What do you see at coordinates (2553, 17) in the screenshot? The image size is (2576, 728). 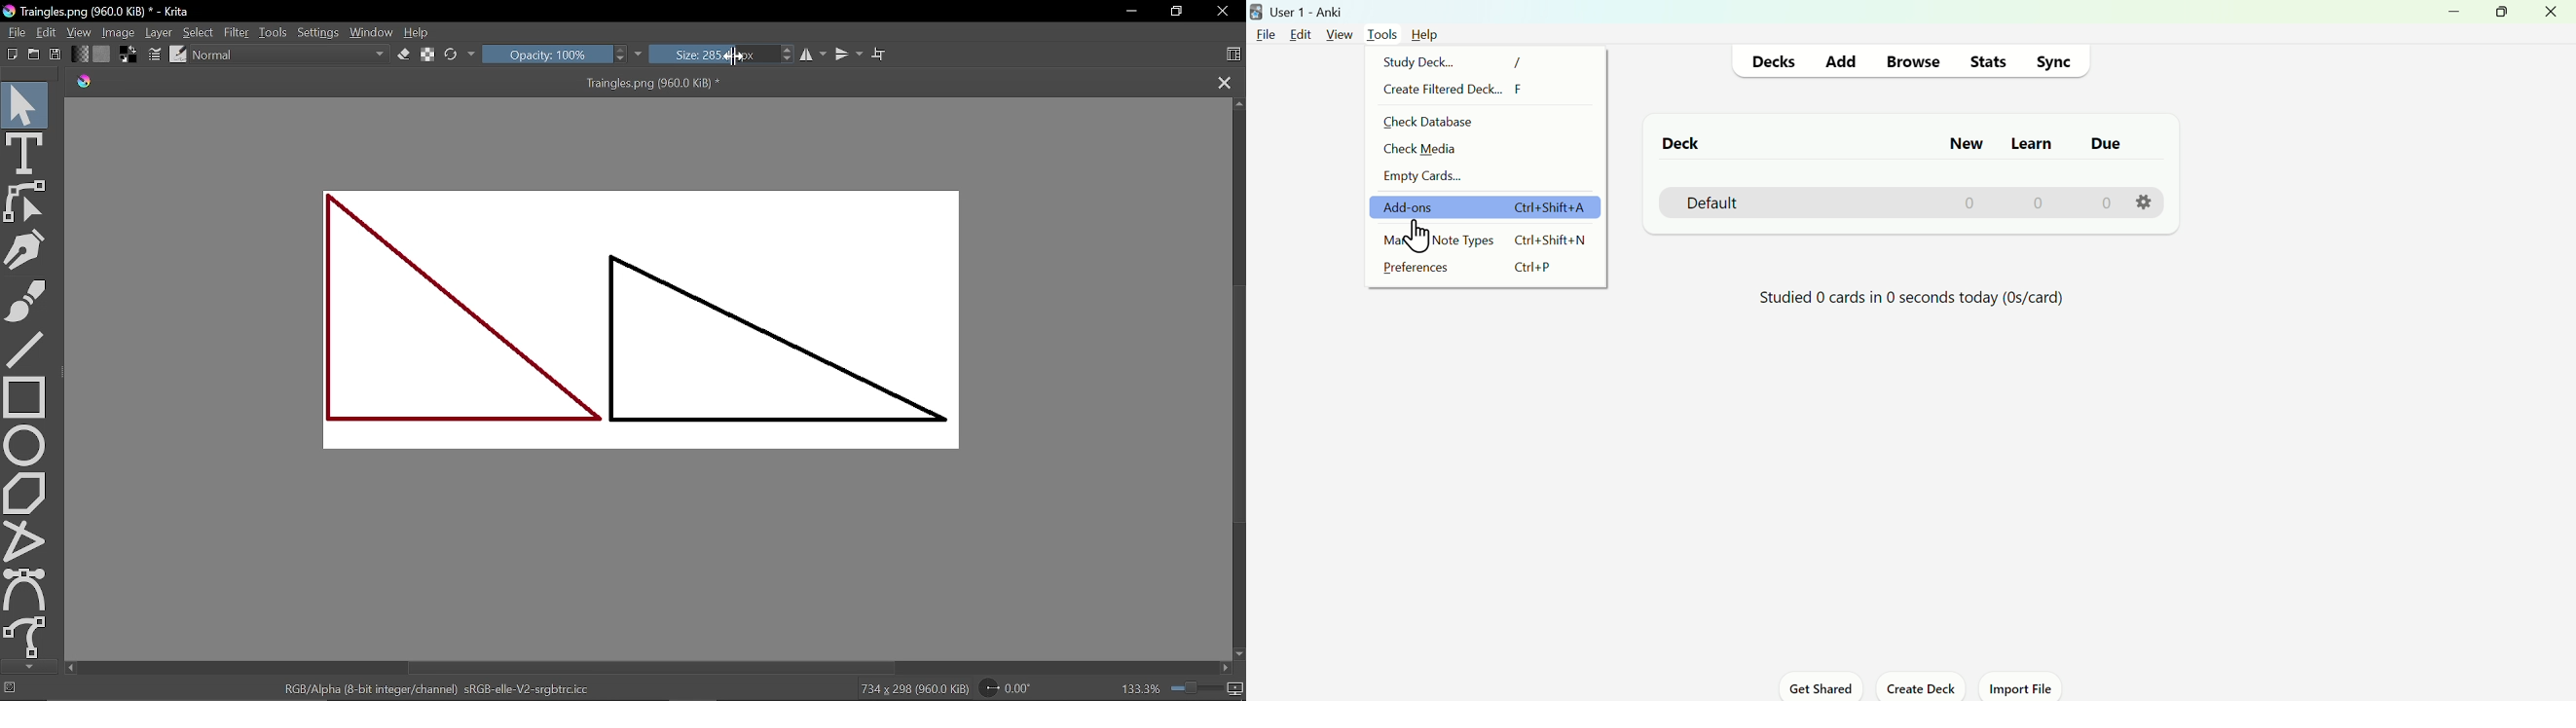 I see `Close` at bounding box center [2553, 17].